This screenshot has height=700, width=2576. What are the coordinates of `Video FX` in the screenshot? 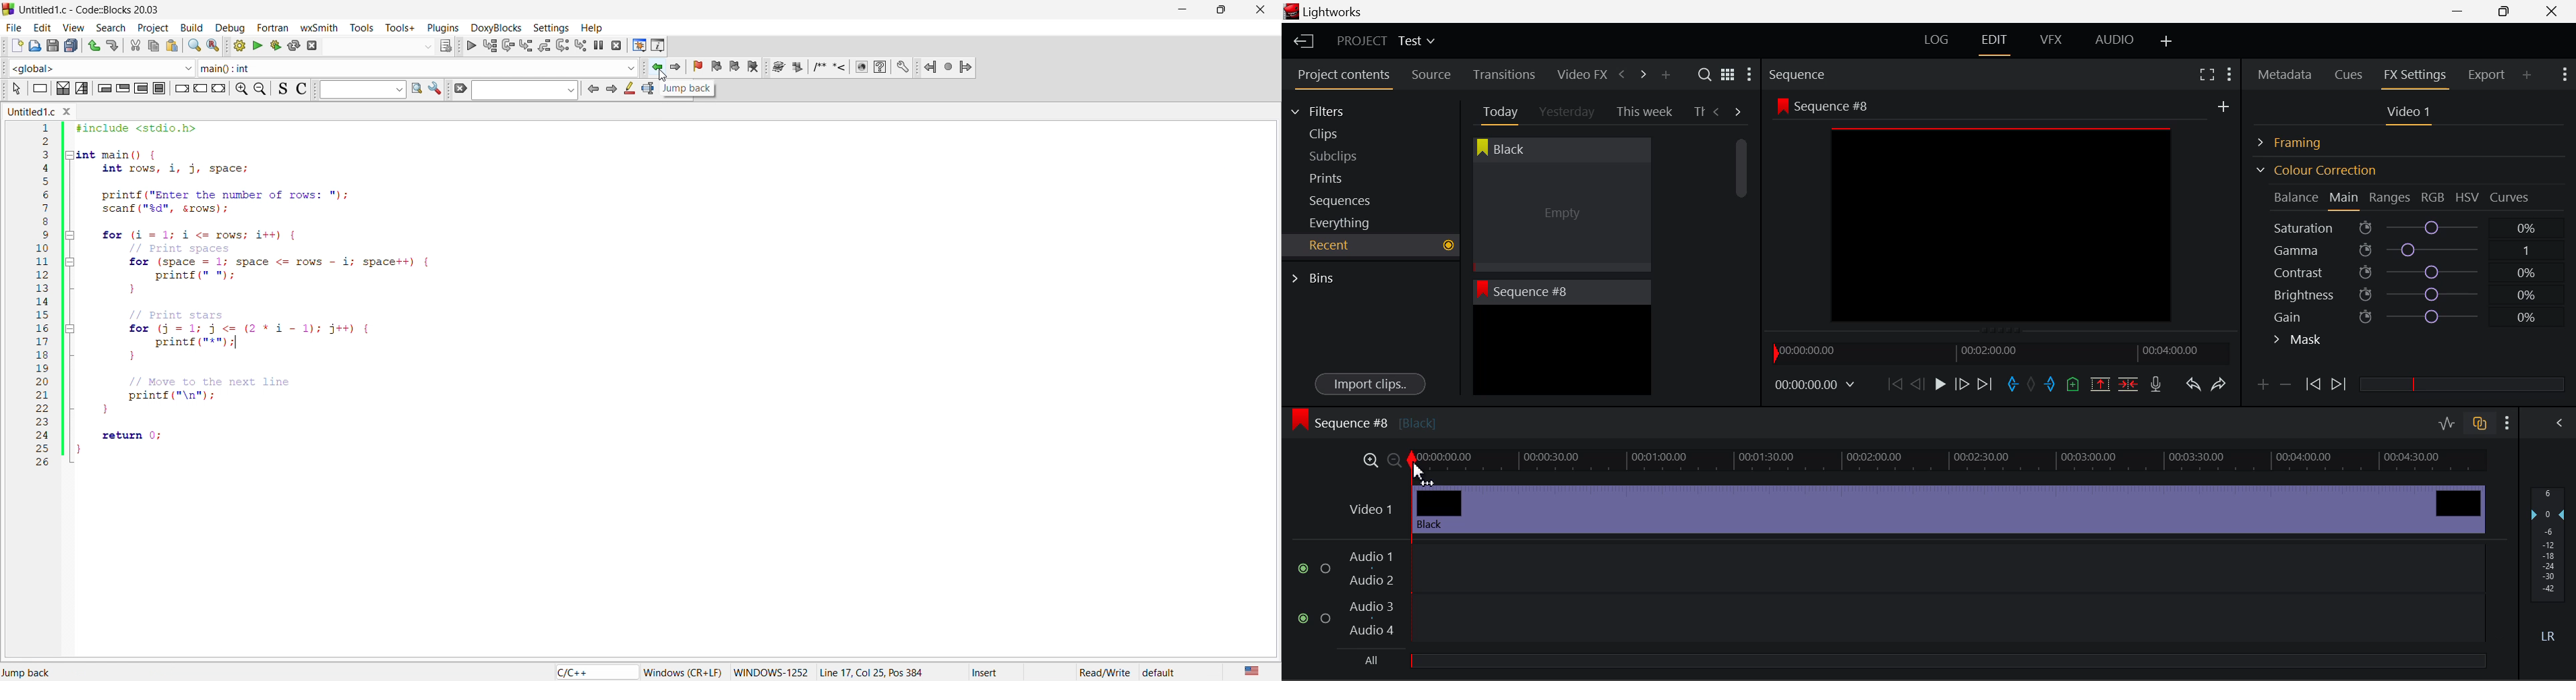 It's located at (1578, 74).